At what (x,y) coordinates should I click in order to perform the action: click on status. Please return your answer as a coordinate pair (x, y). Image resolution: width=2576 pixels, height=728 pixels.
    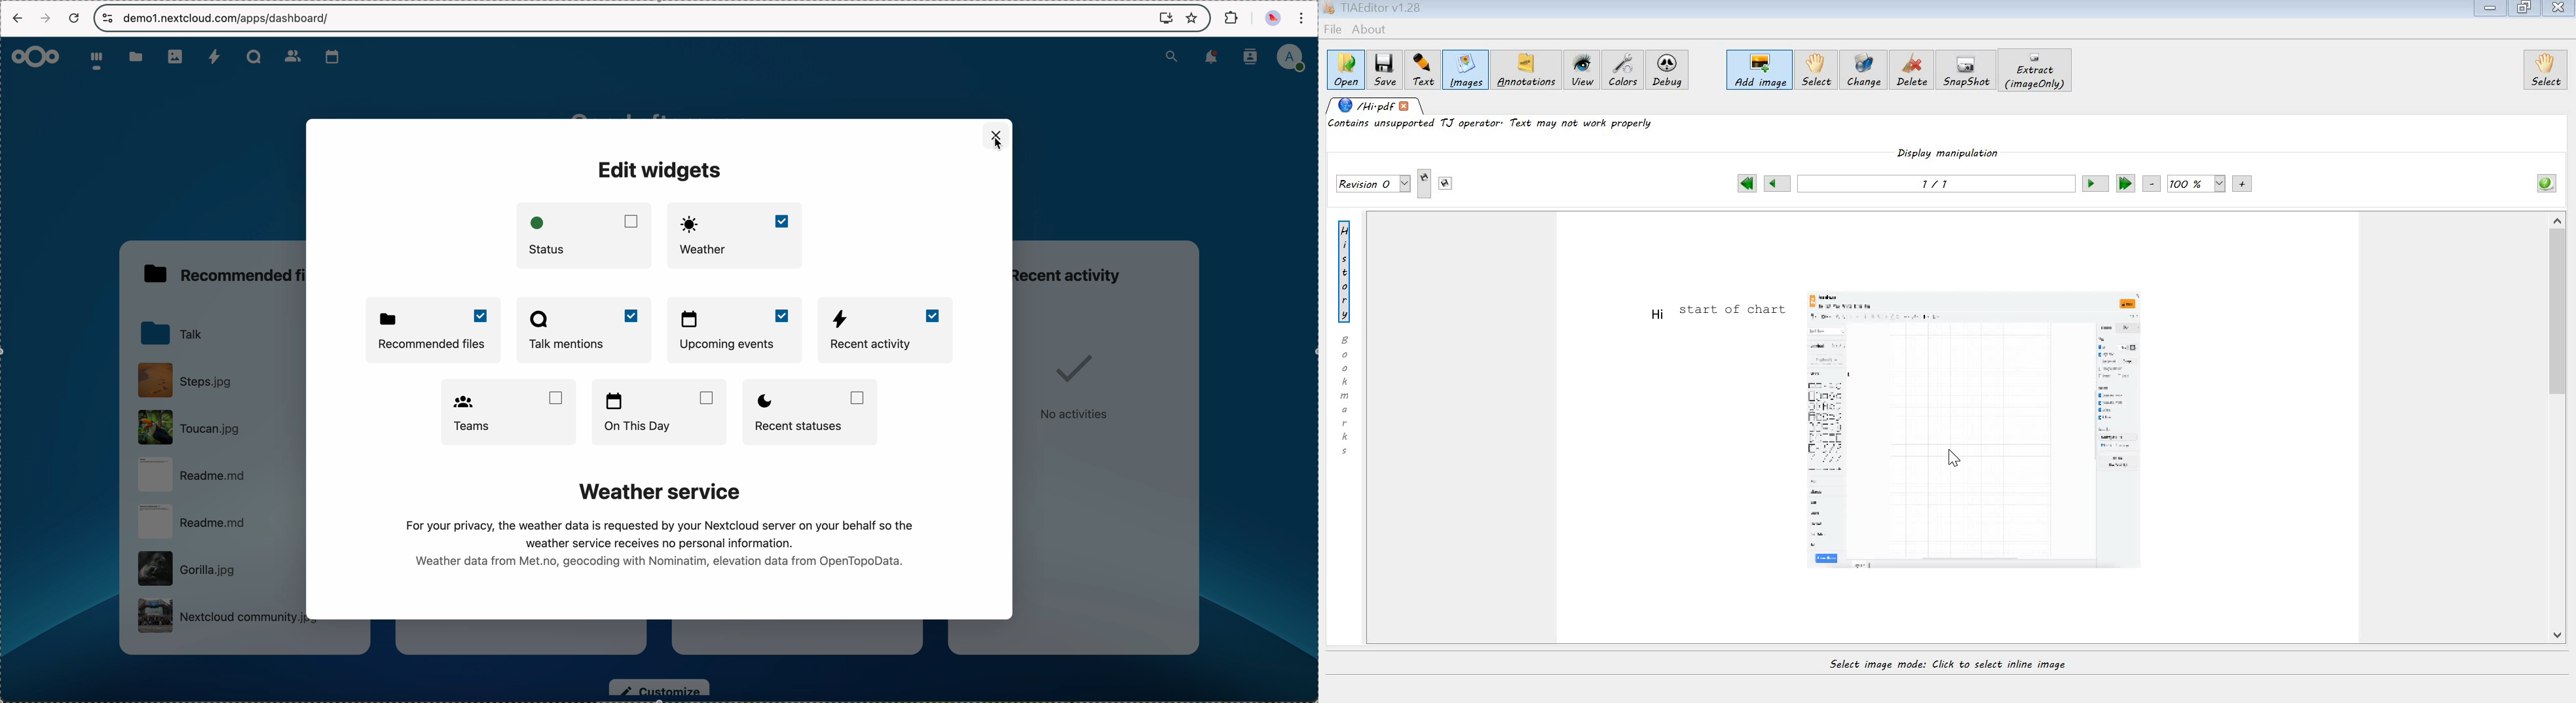
    Looking at the image, I should click on (584, 235).